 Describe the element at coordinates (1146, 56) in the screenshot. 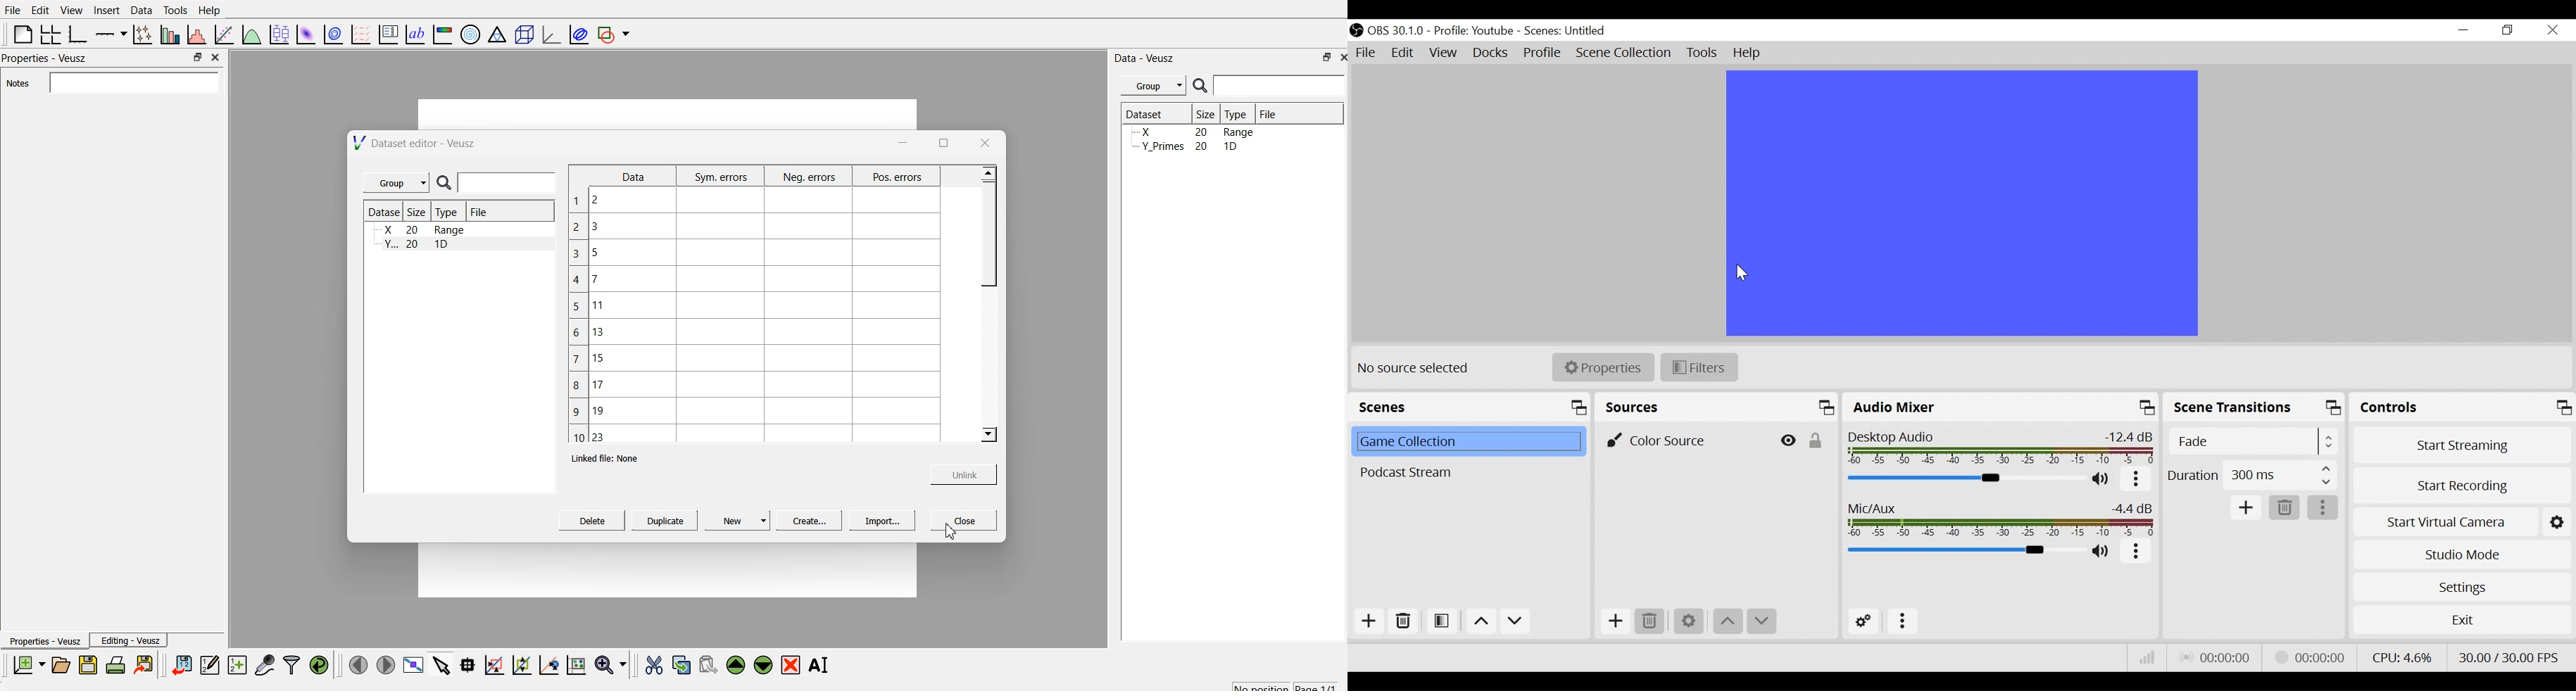

I see `Data - Veusz` at that location.